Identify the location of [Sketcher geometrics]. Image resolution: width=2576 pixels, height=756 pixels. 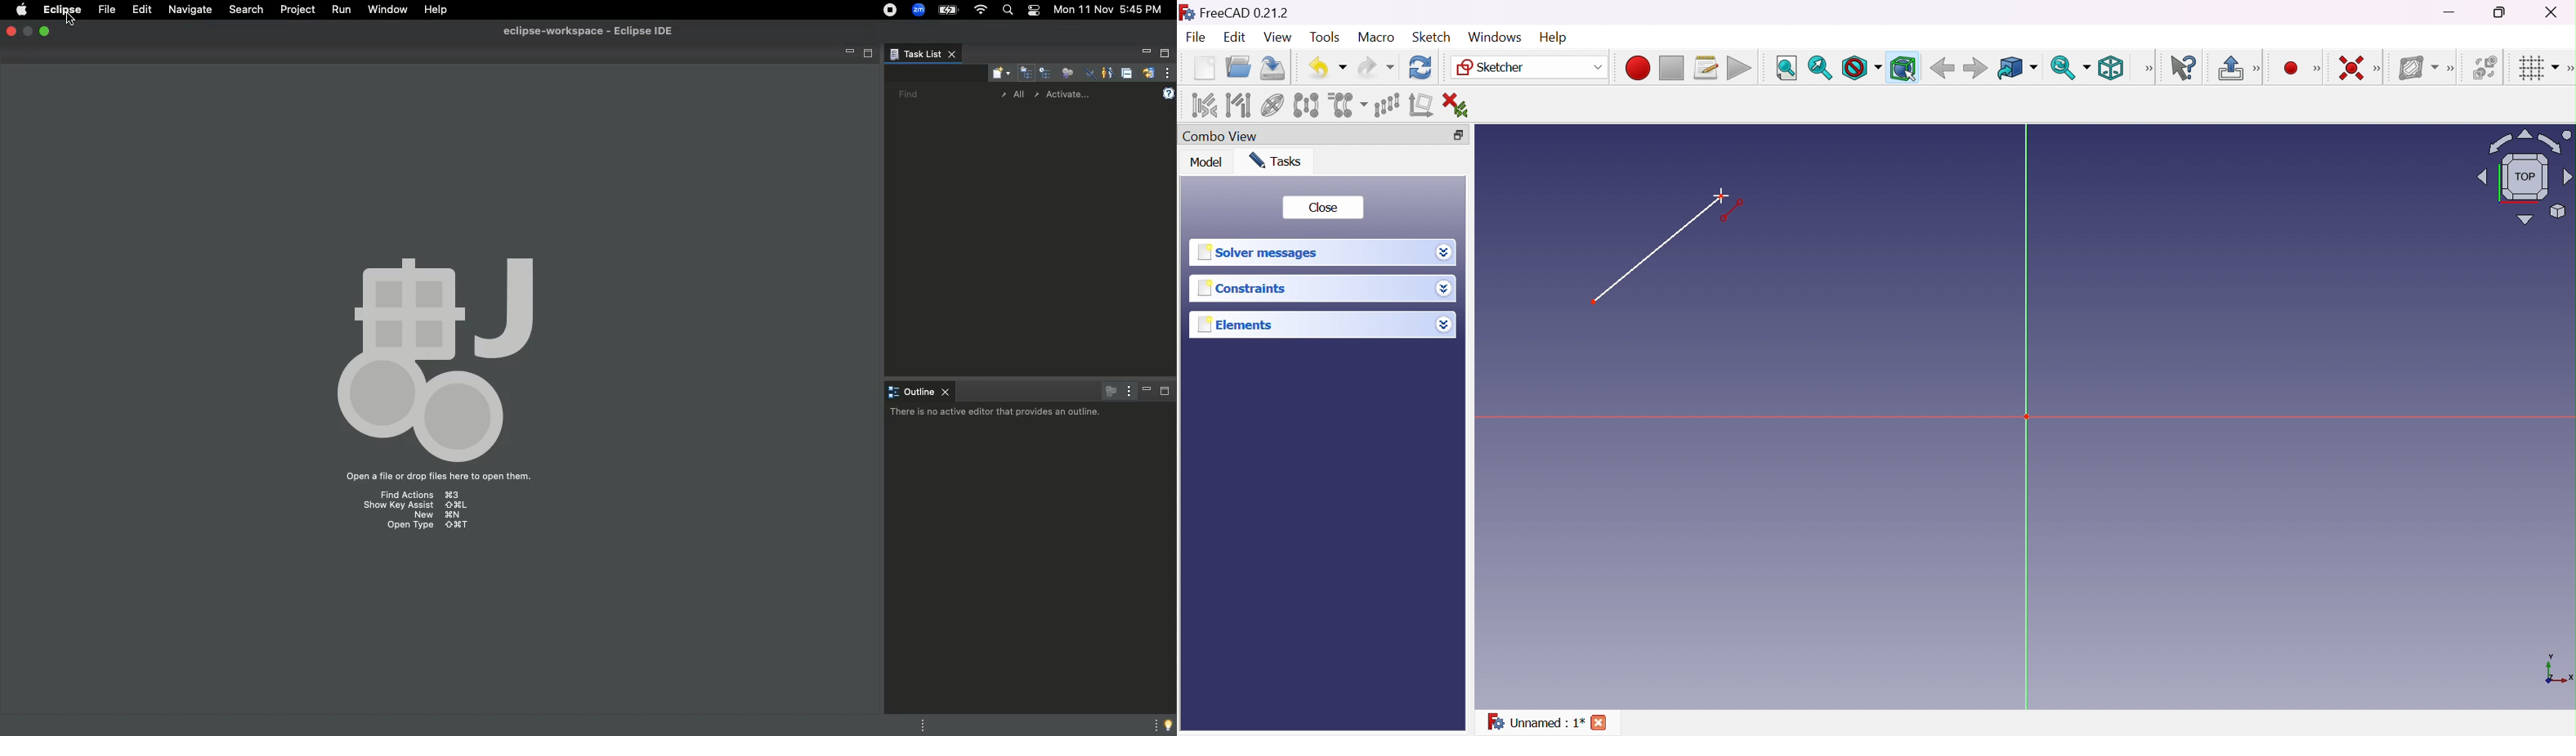
(2317, 69).